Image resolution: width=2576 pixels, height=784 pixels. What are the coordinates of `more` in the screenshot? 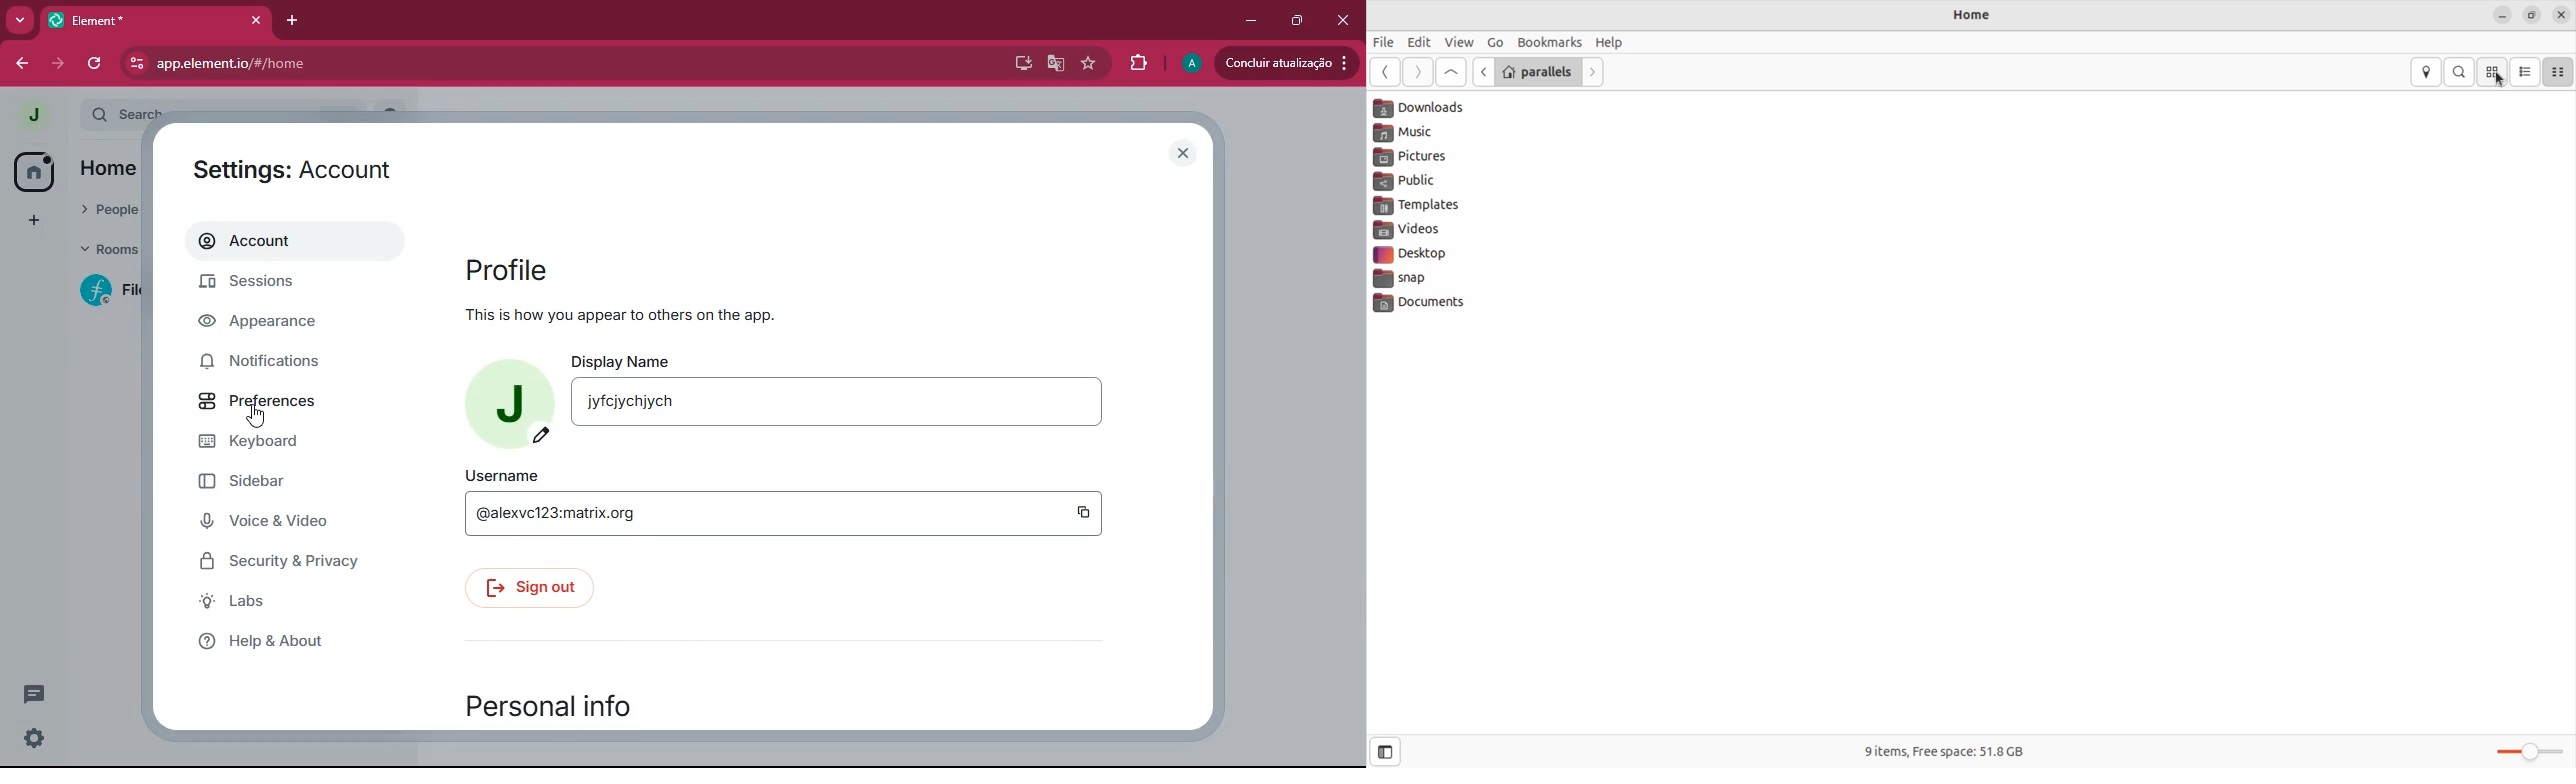 It's located at (20, 21).